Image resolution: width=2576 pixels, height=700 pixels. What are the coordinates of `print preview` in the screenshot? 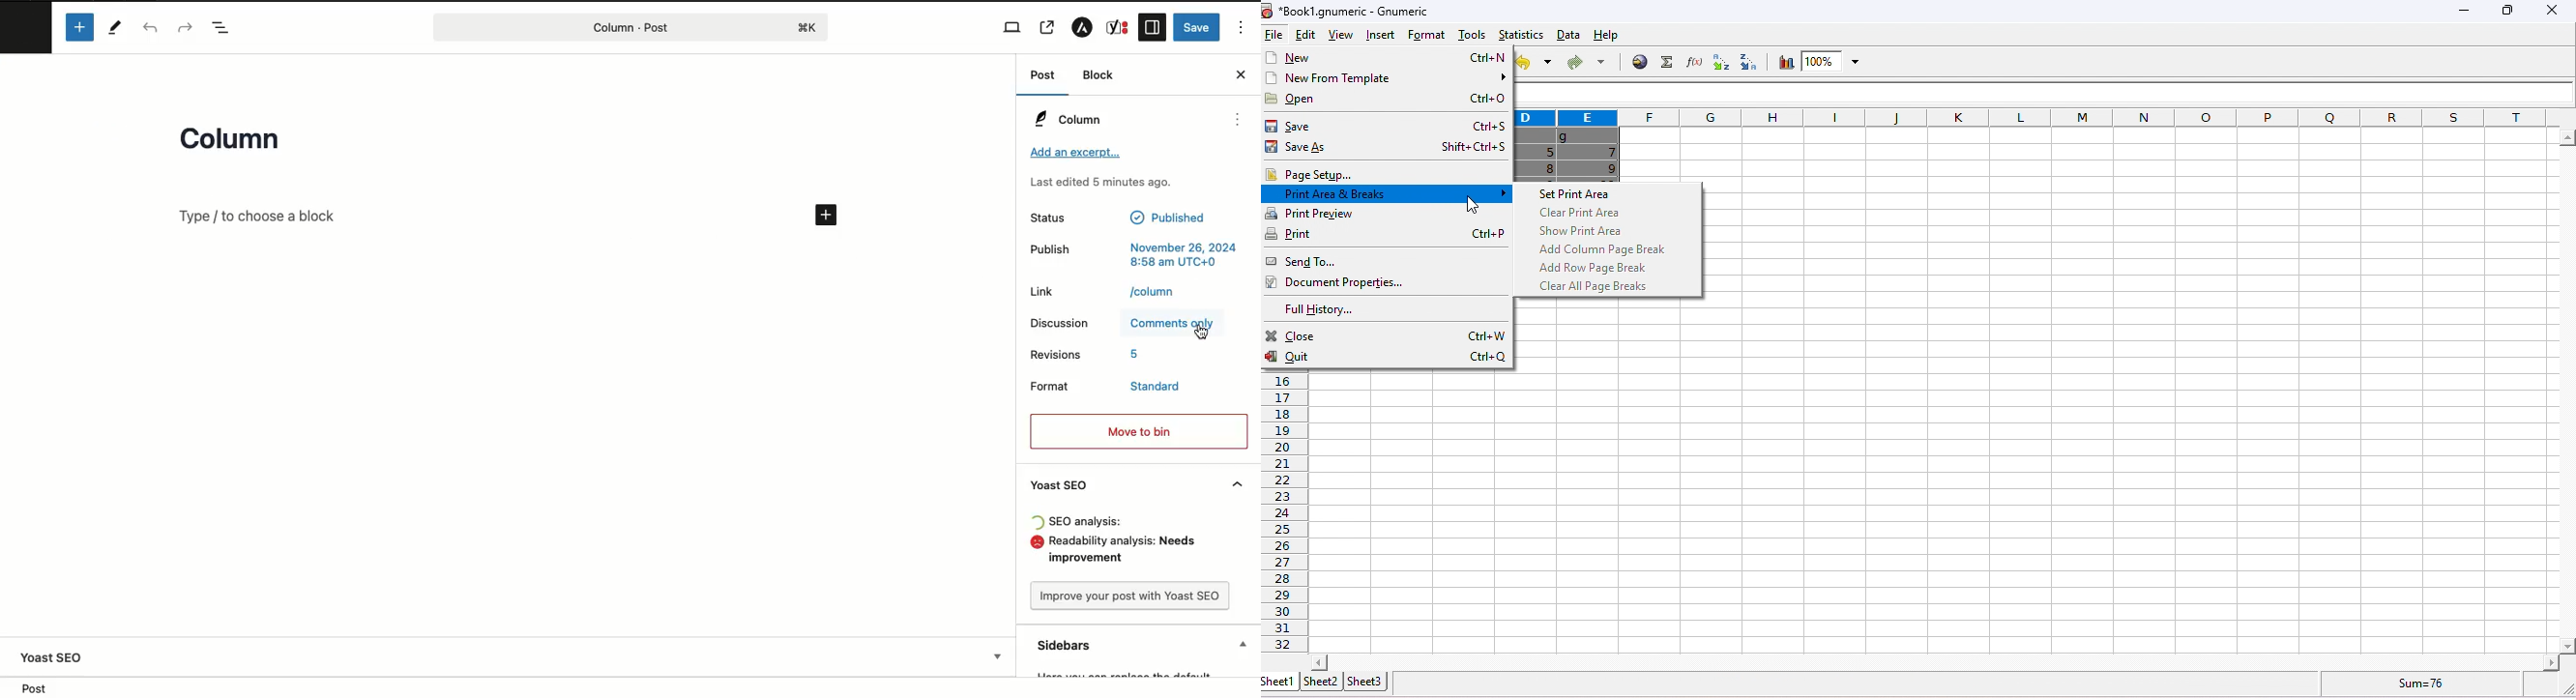 It's located at (1389, 214).